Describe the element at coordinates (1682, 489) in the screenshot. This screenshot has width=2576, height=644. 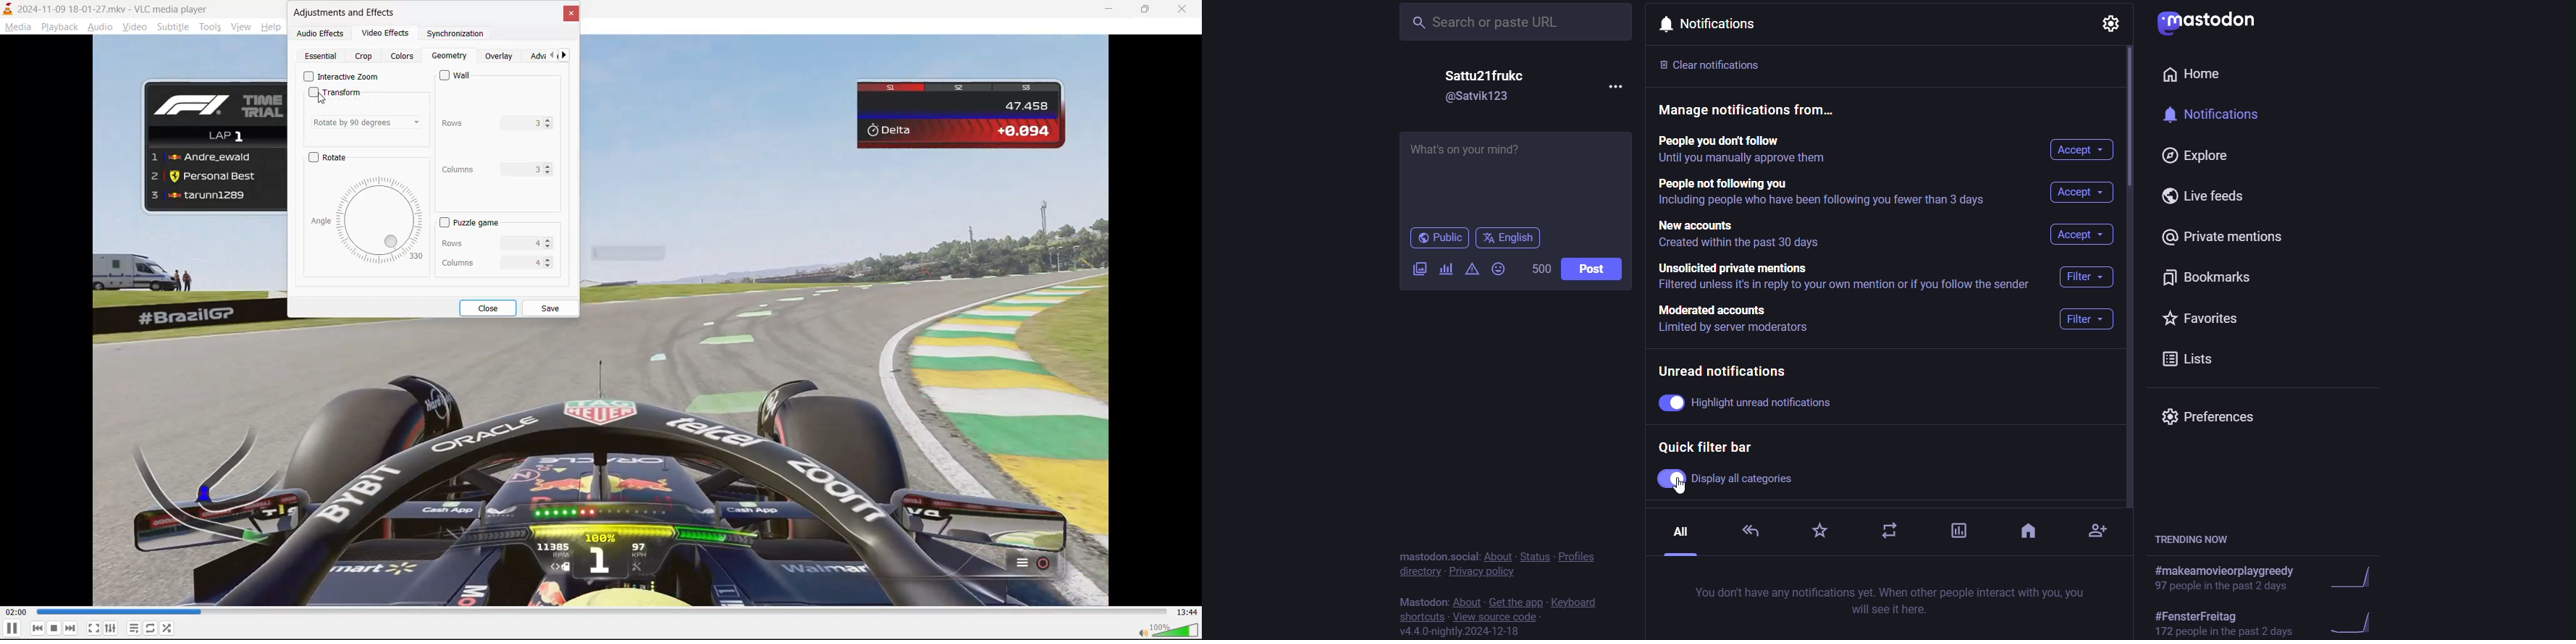
I see `Cursor` at that location.